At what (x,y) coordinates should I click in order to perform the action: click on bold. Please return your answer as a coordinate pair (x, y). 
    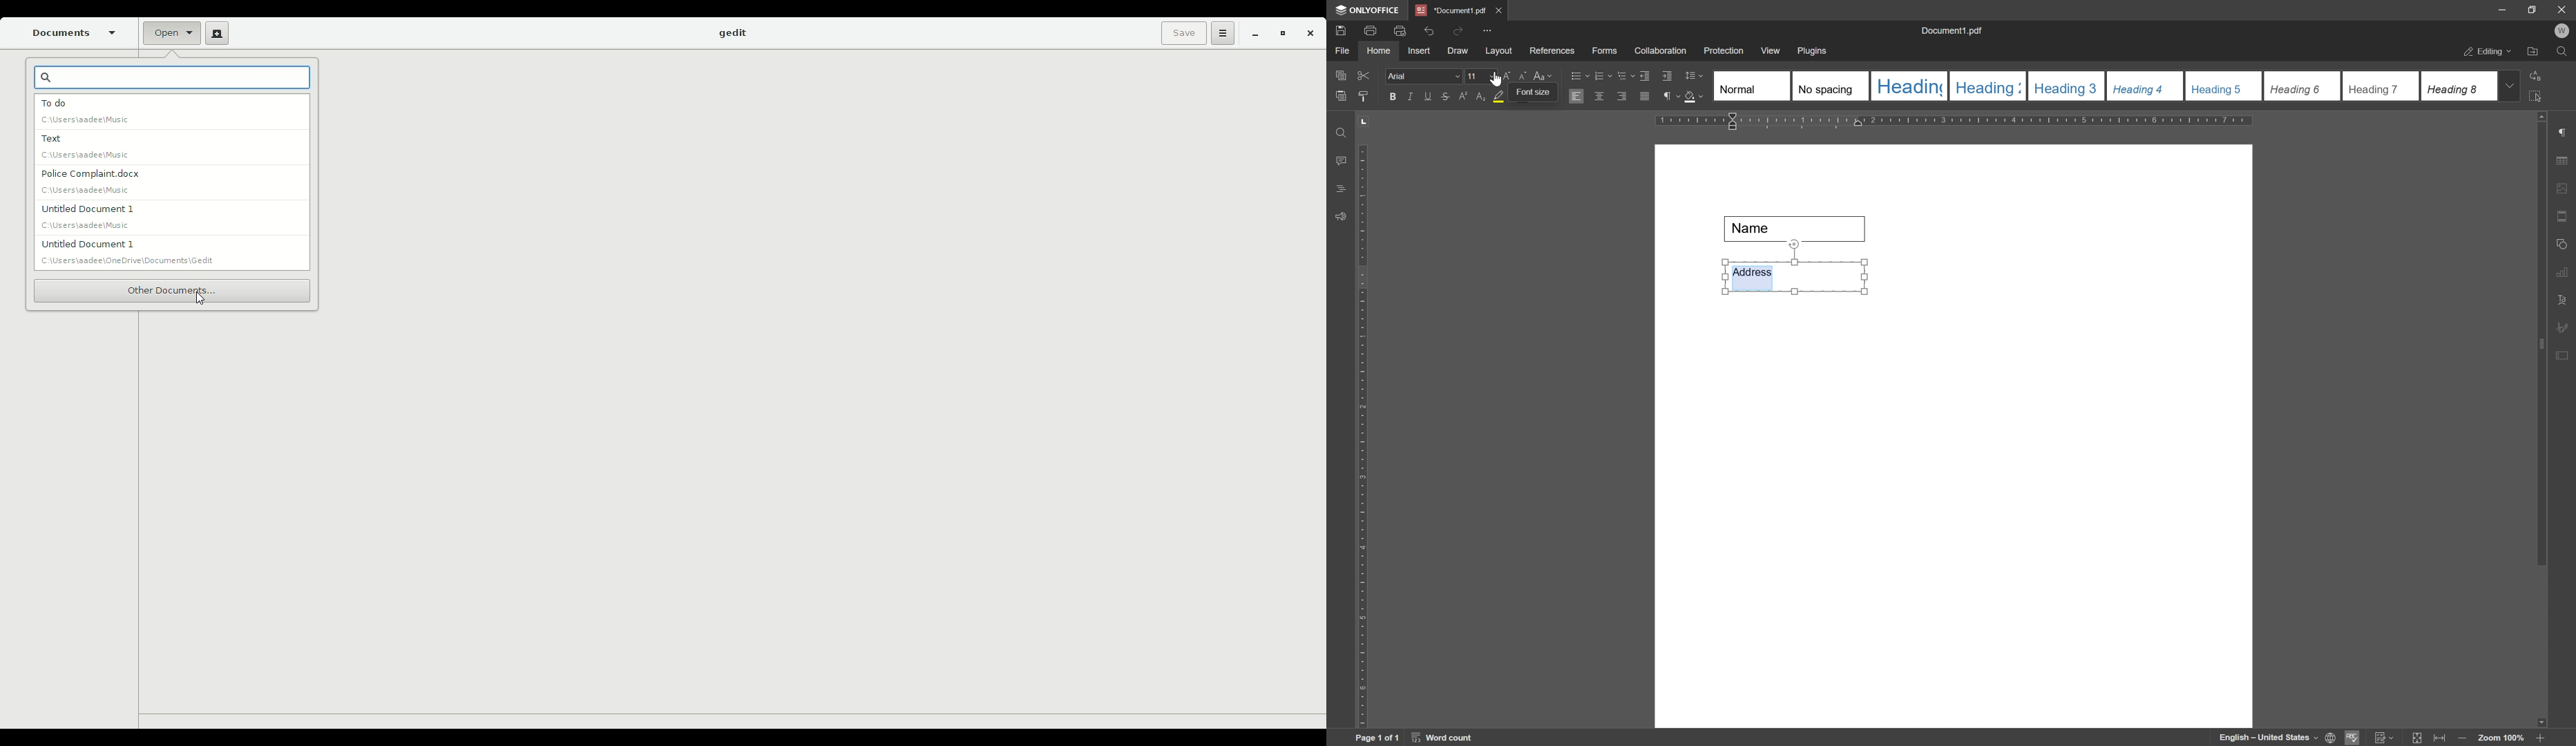
    Looking at the image, I should click on (1390, 97).